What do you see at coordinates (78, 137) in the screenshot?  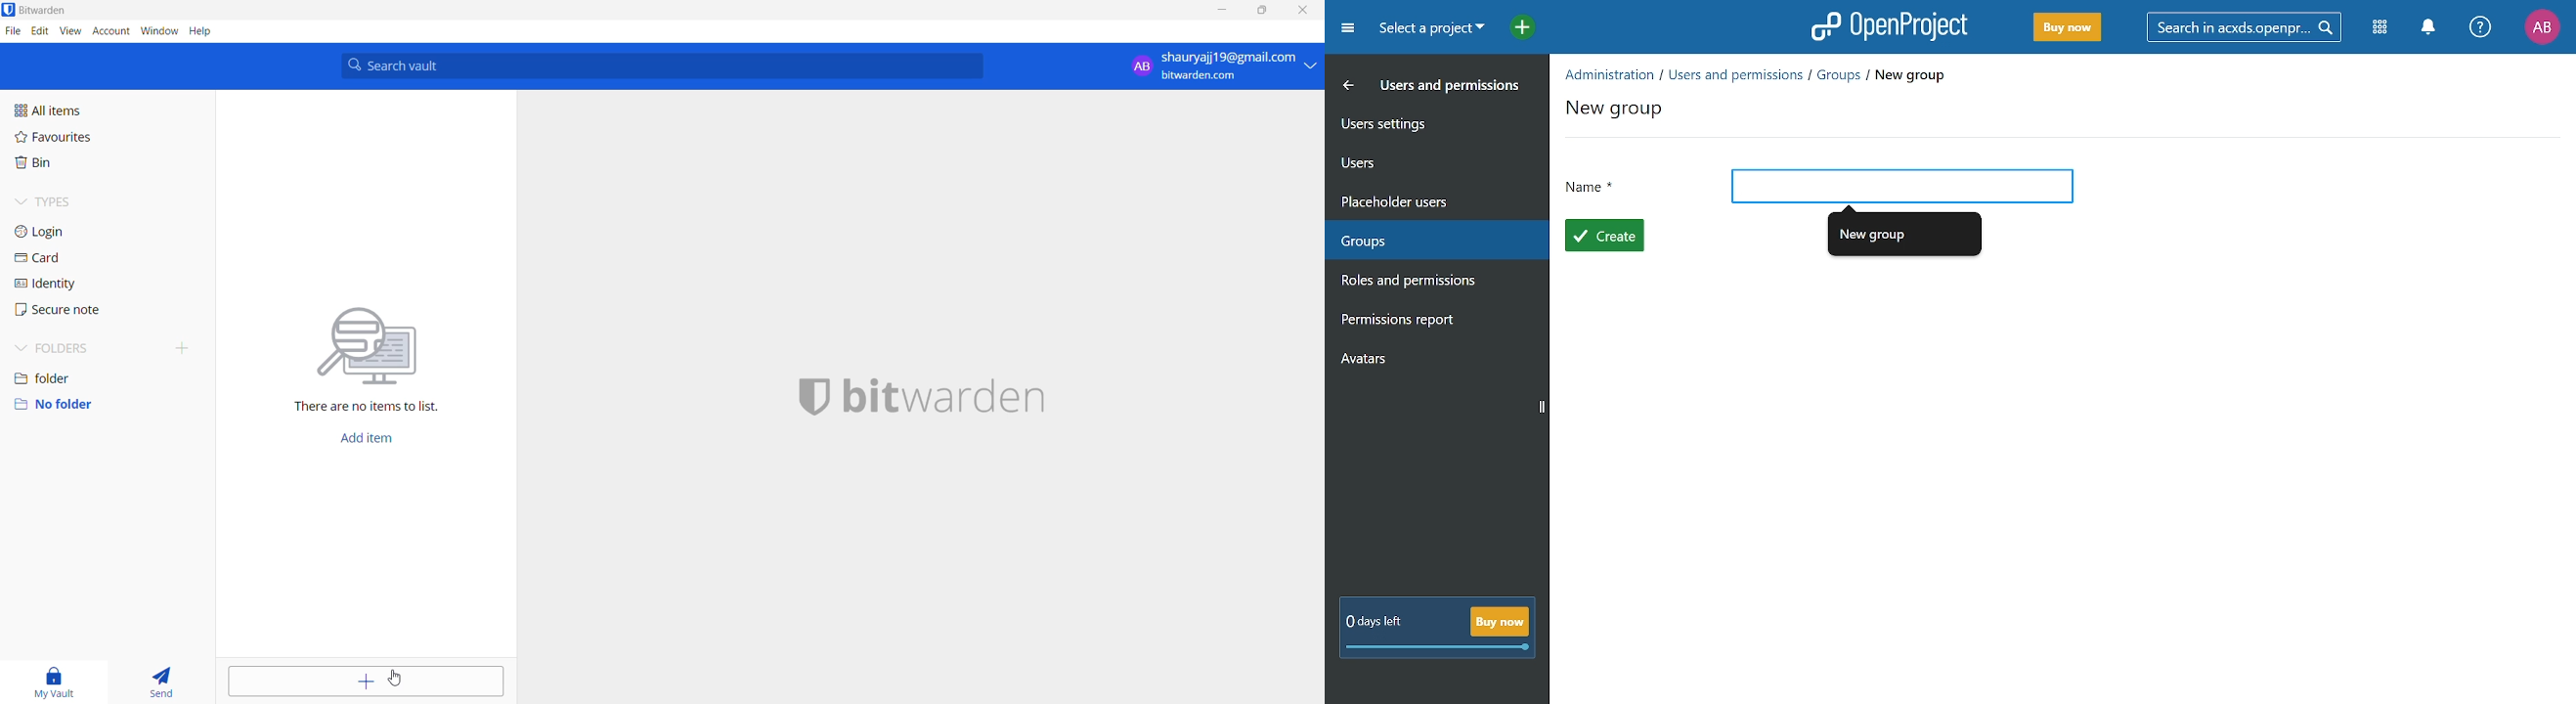 I see `favourites` at bounding box center [78, 137].